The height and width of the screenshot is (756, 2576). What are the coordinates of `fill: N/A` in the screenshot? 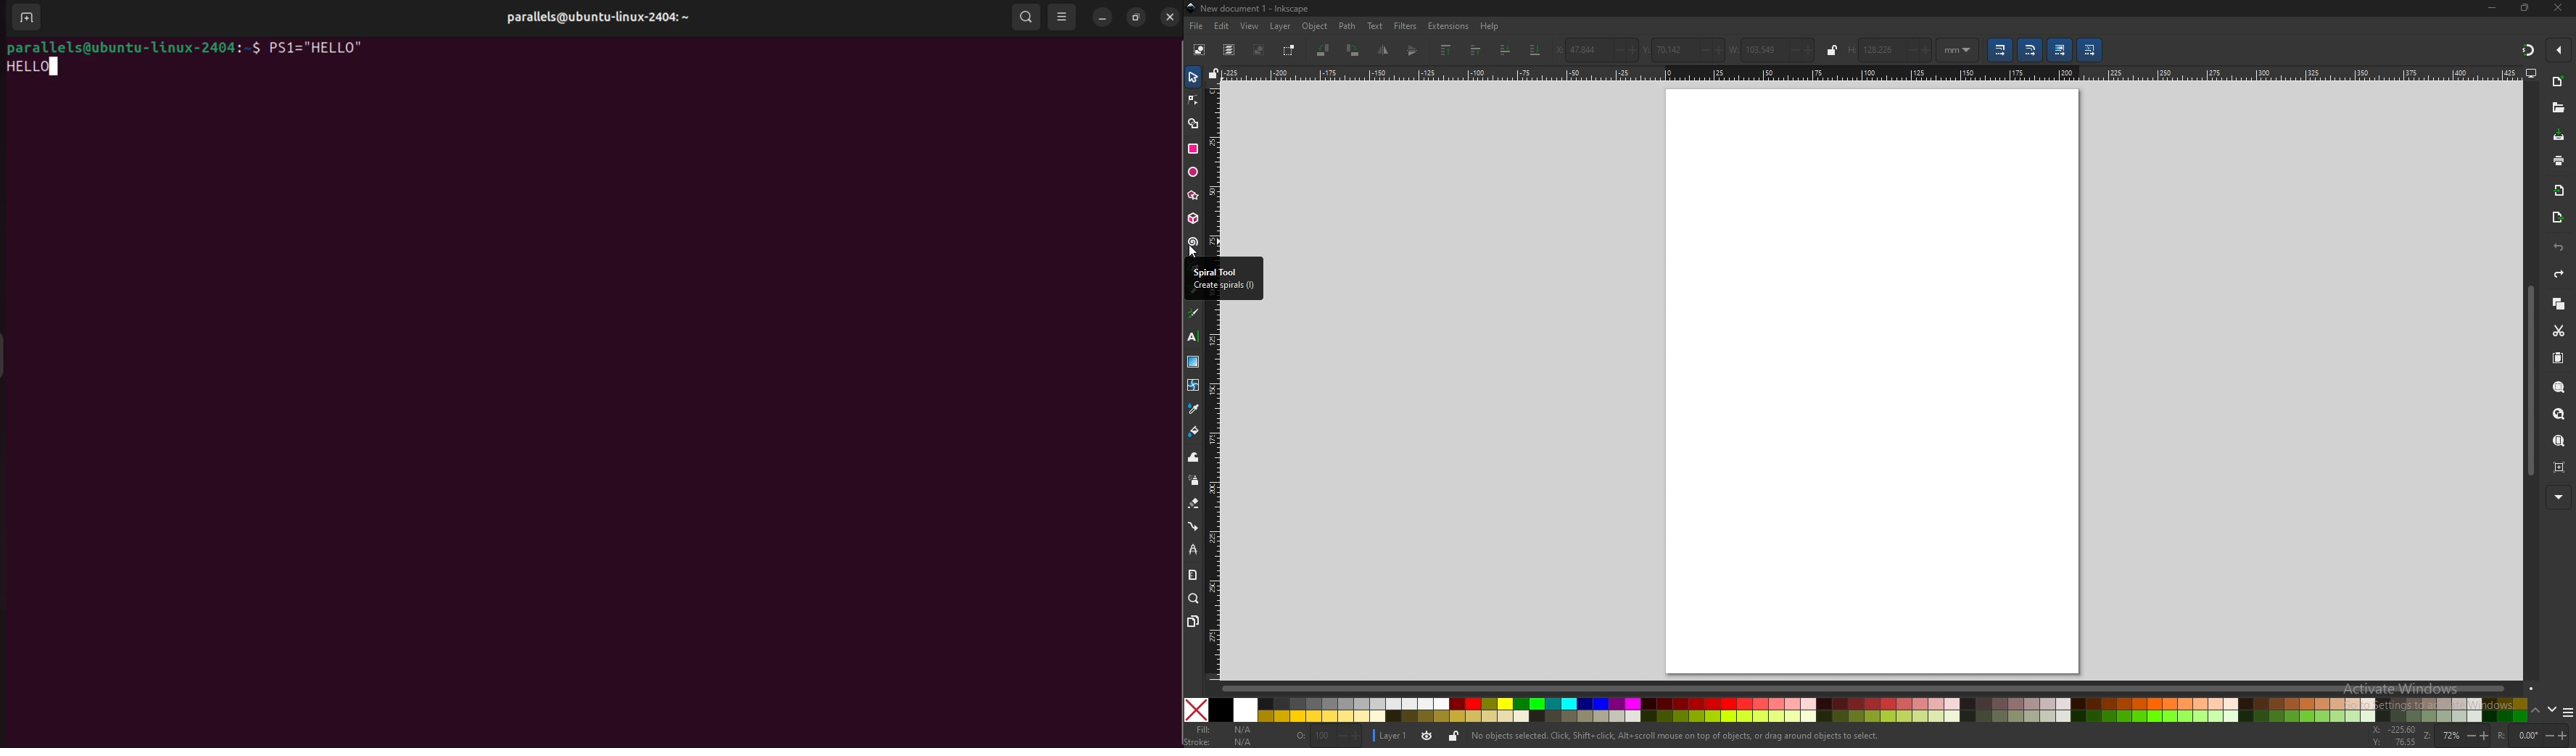 It's located at (1226, 728).